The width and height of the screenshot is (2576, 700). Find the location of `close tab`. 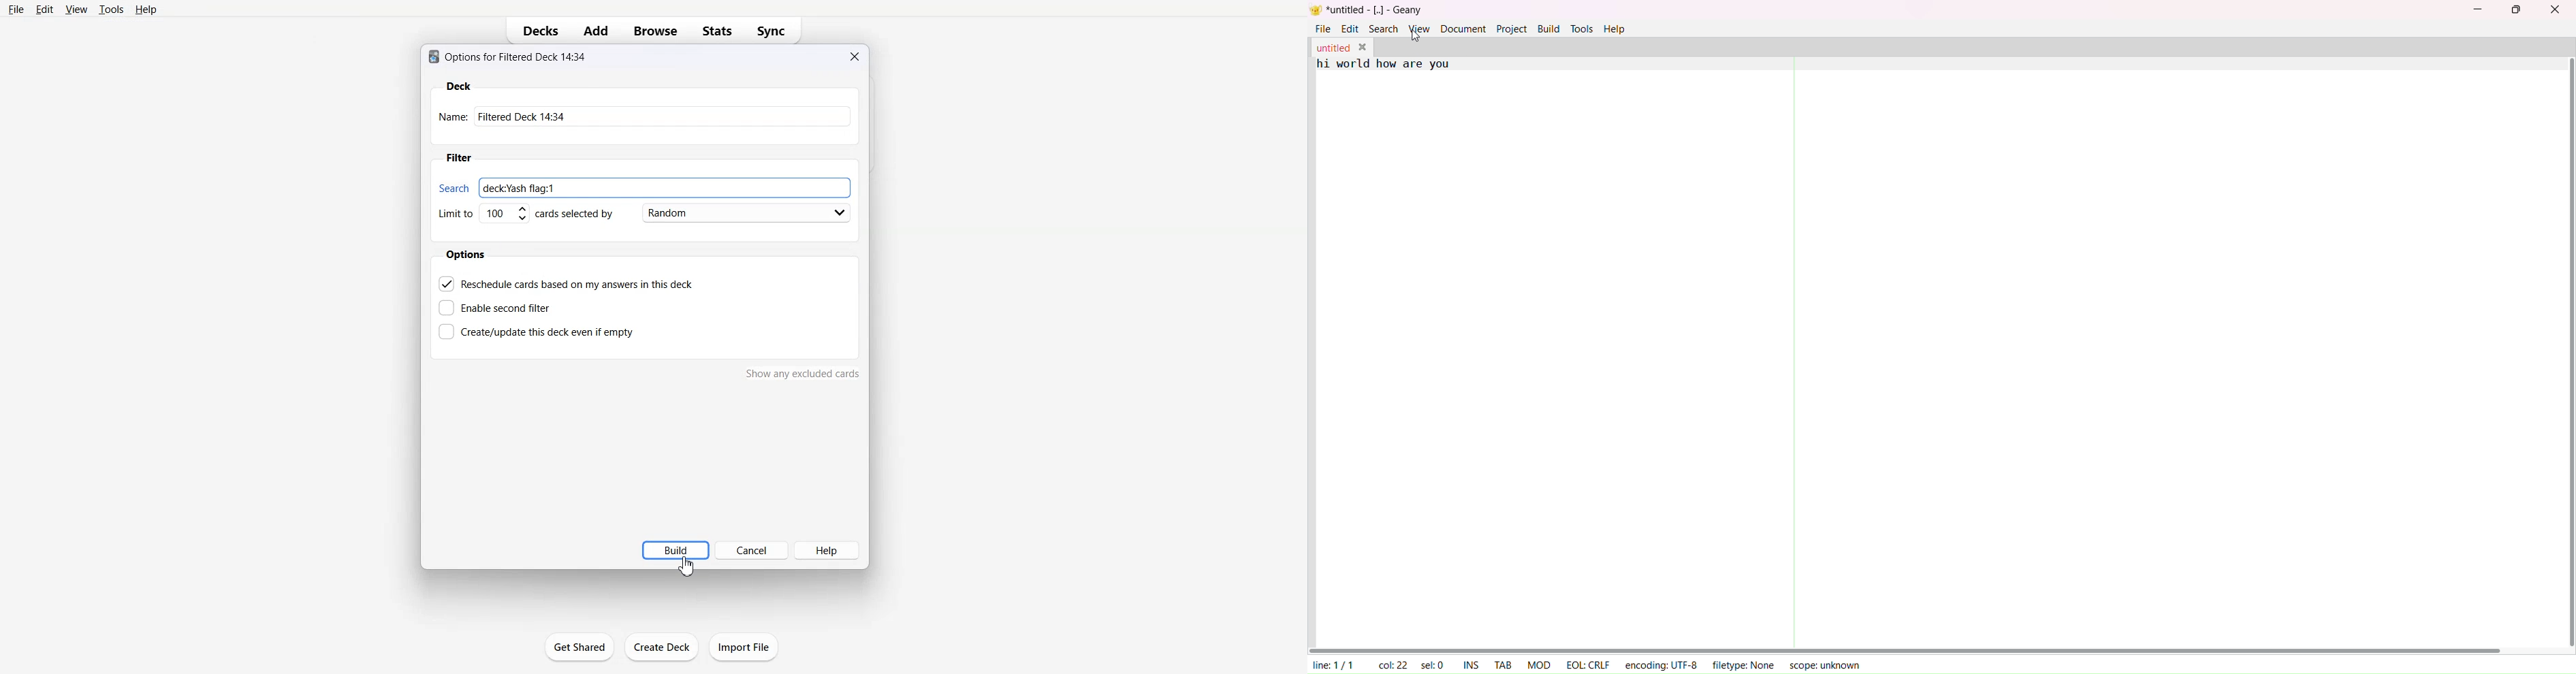

close tab is located at coordinates (1362, 45).